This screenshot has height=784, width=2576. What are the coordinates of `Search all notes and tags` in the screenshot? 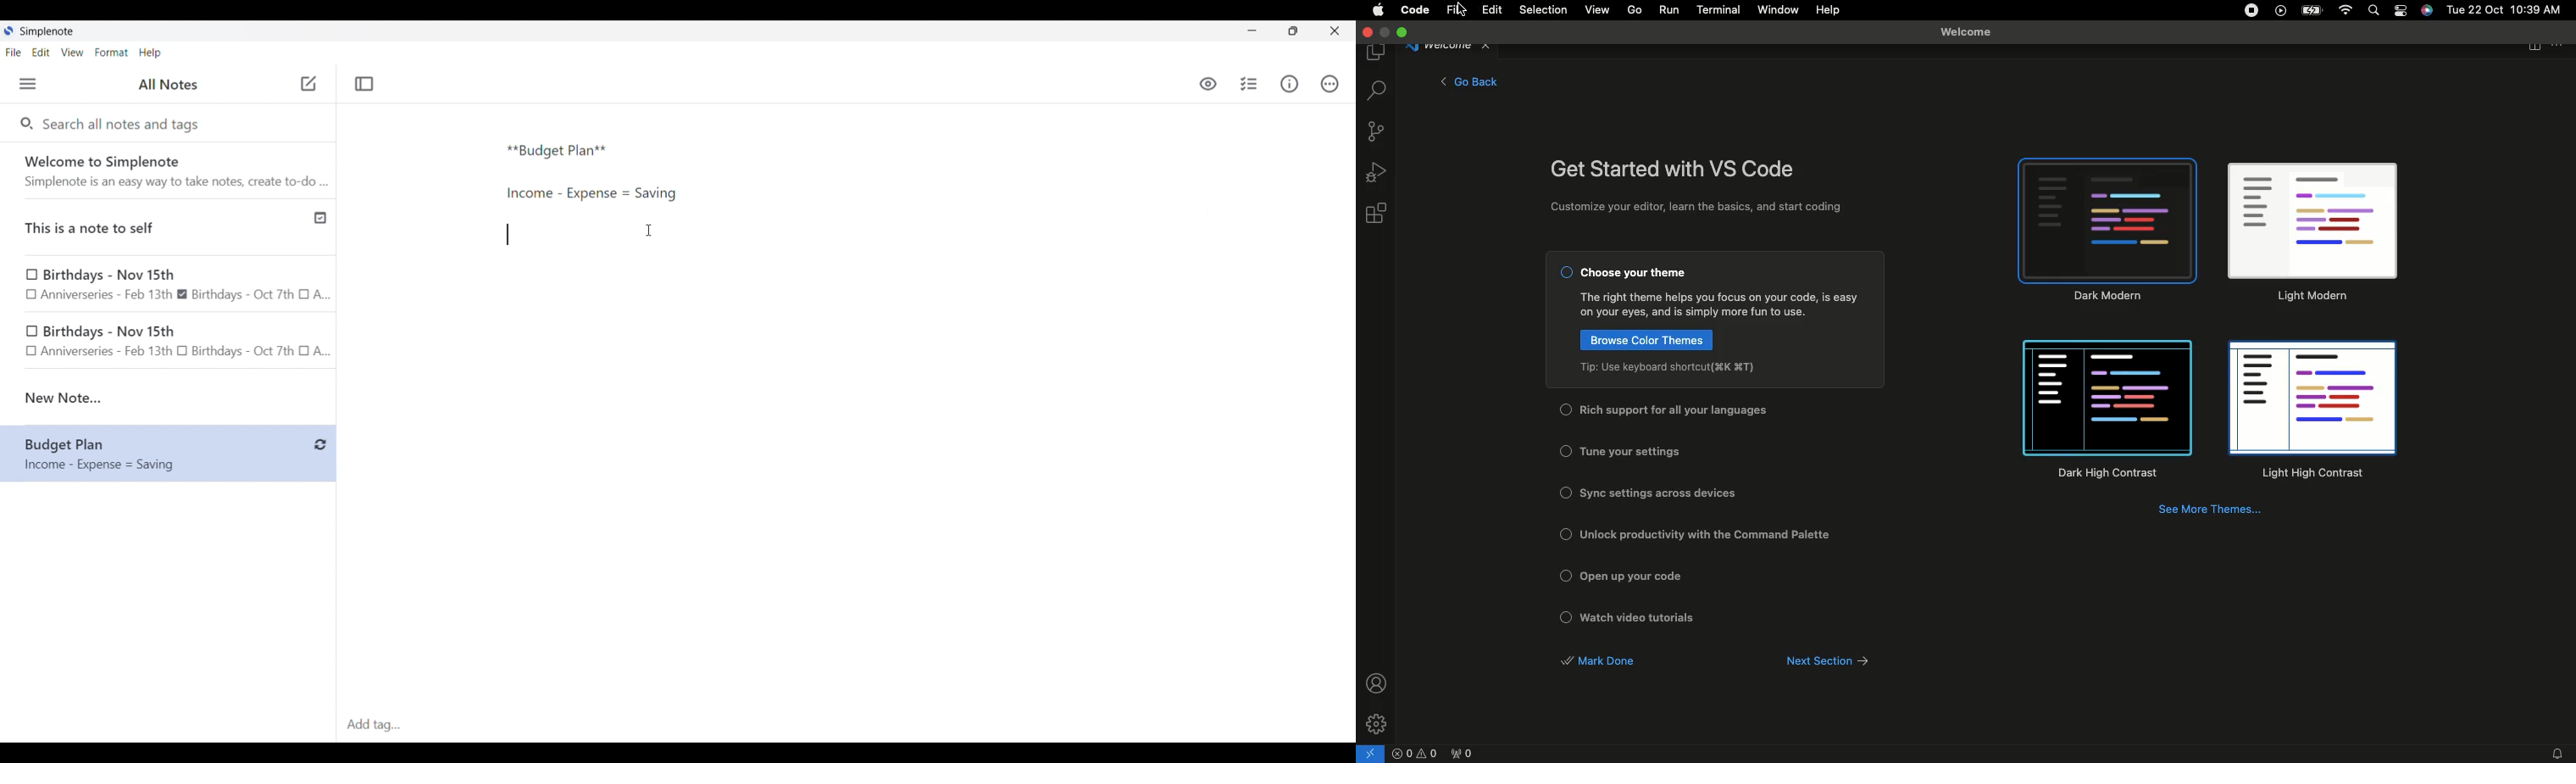 It's located at (124, 123).